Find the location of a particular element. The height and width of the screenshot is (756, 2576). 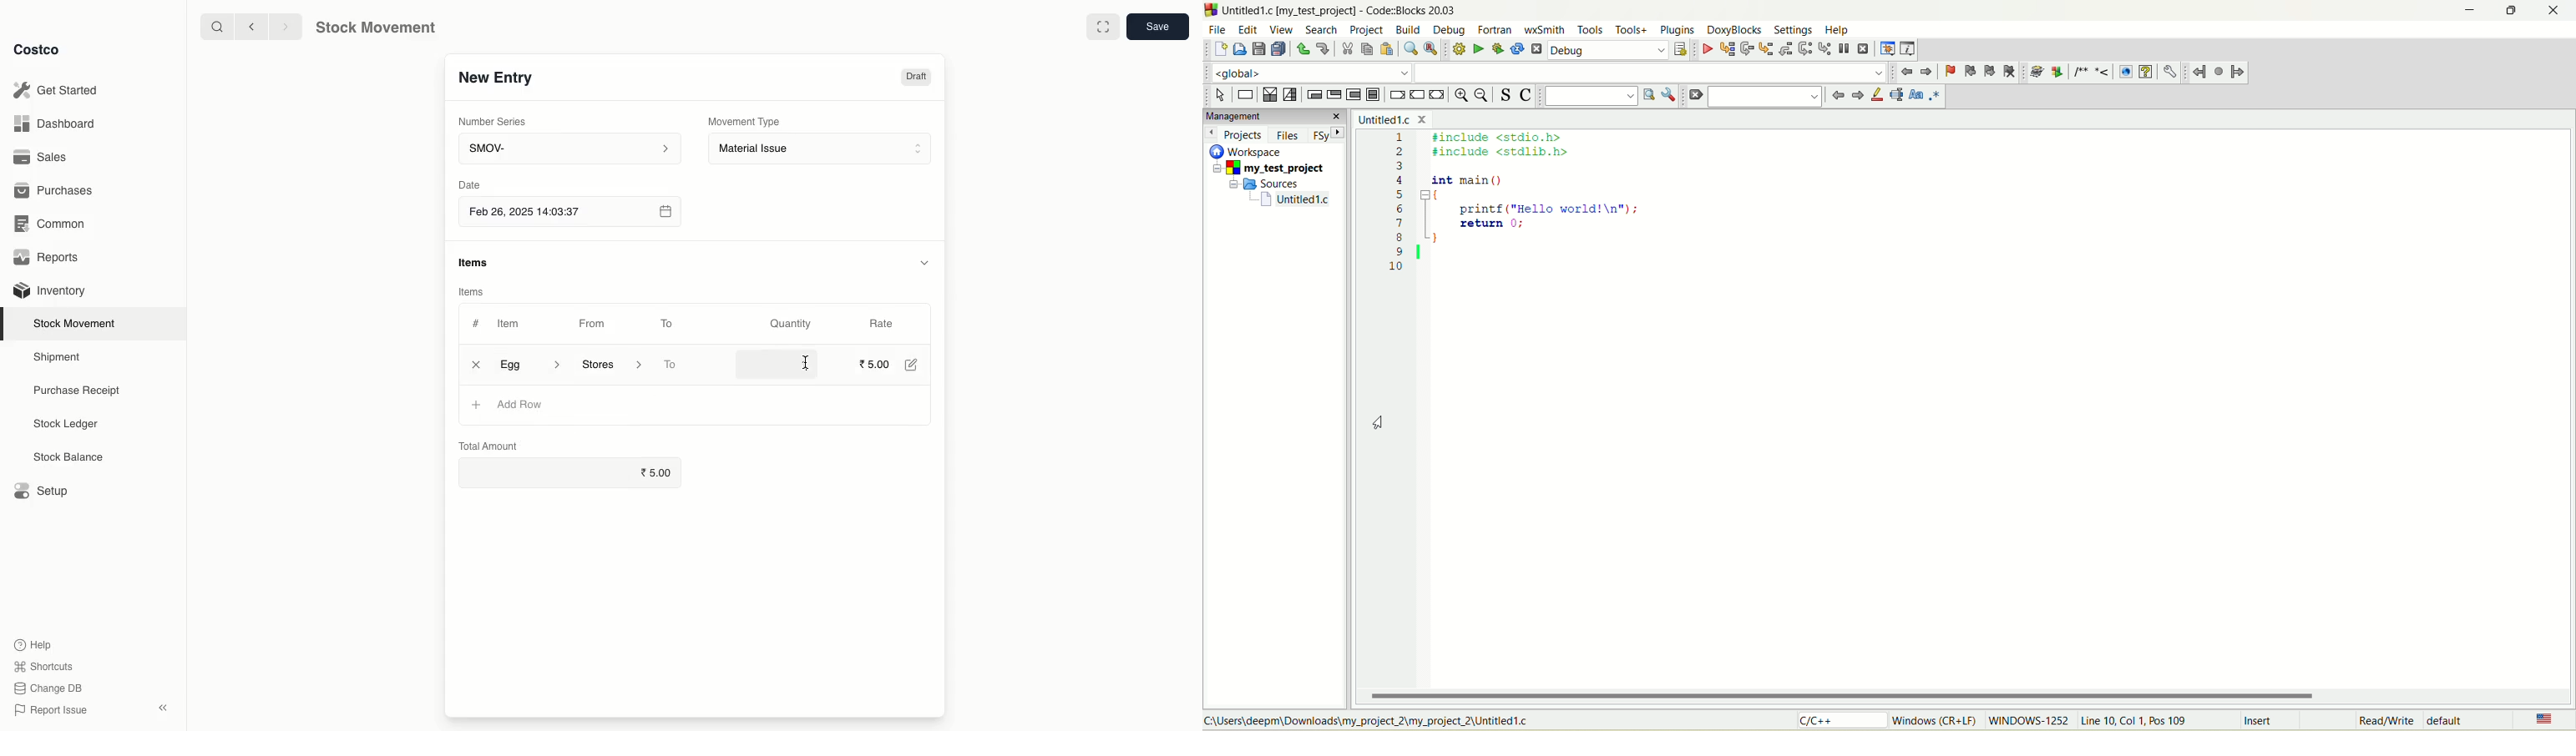

To is located at coordinates (667, 323).